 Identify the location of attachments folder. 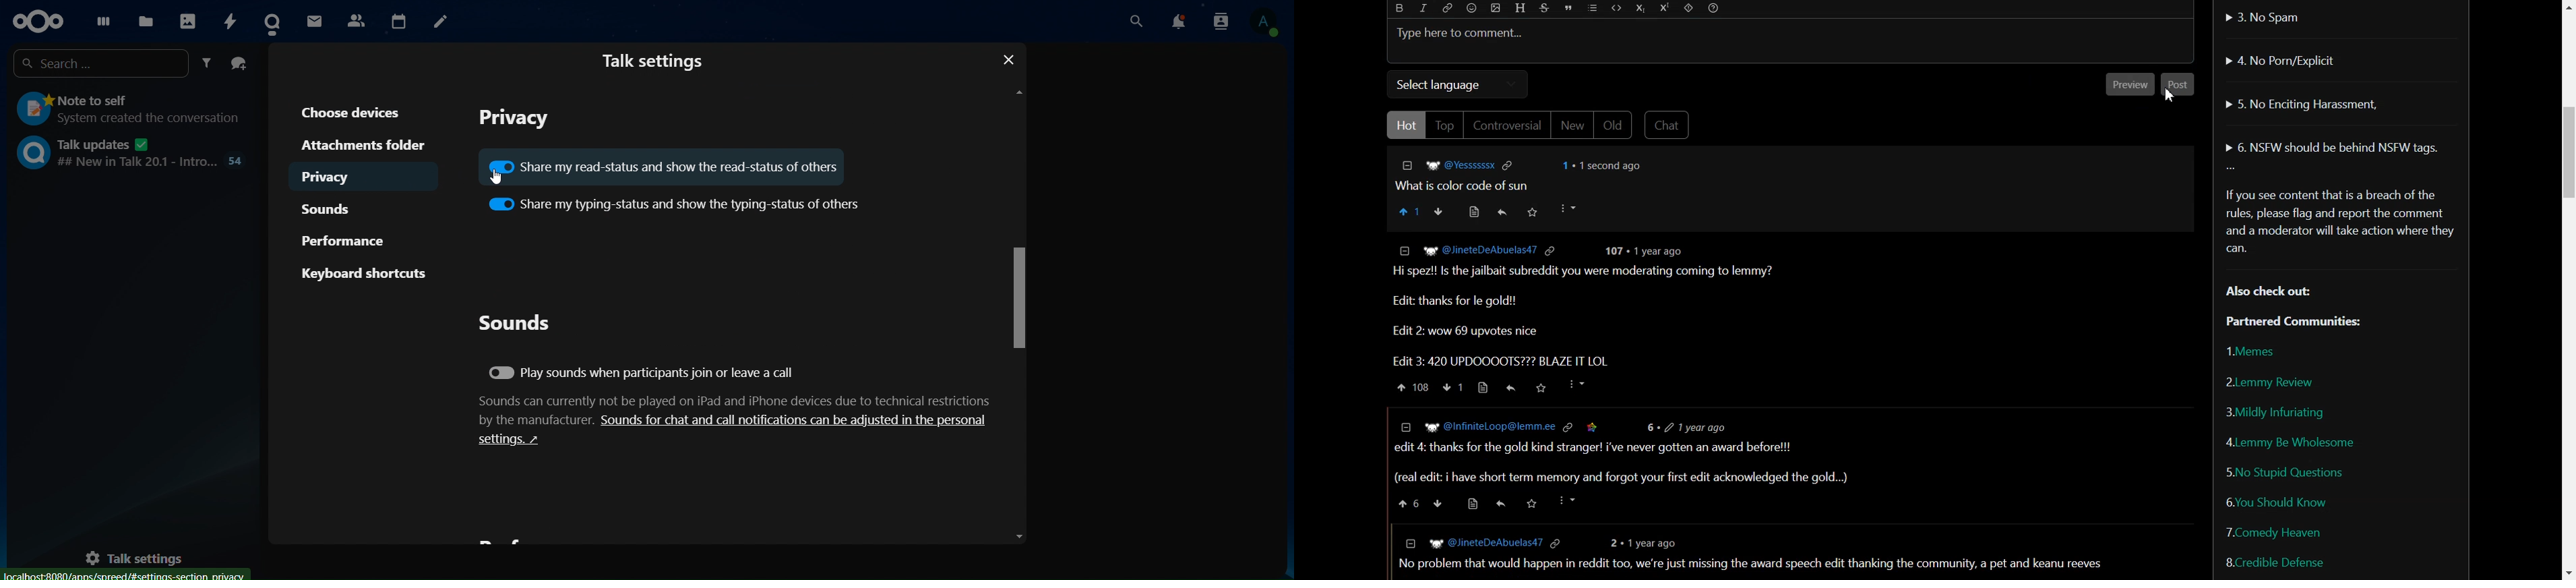
(361, 144).